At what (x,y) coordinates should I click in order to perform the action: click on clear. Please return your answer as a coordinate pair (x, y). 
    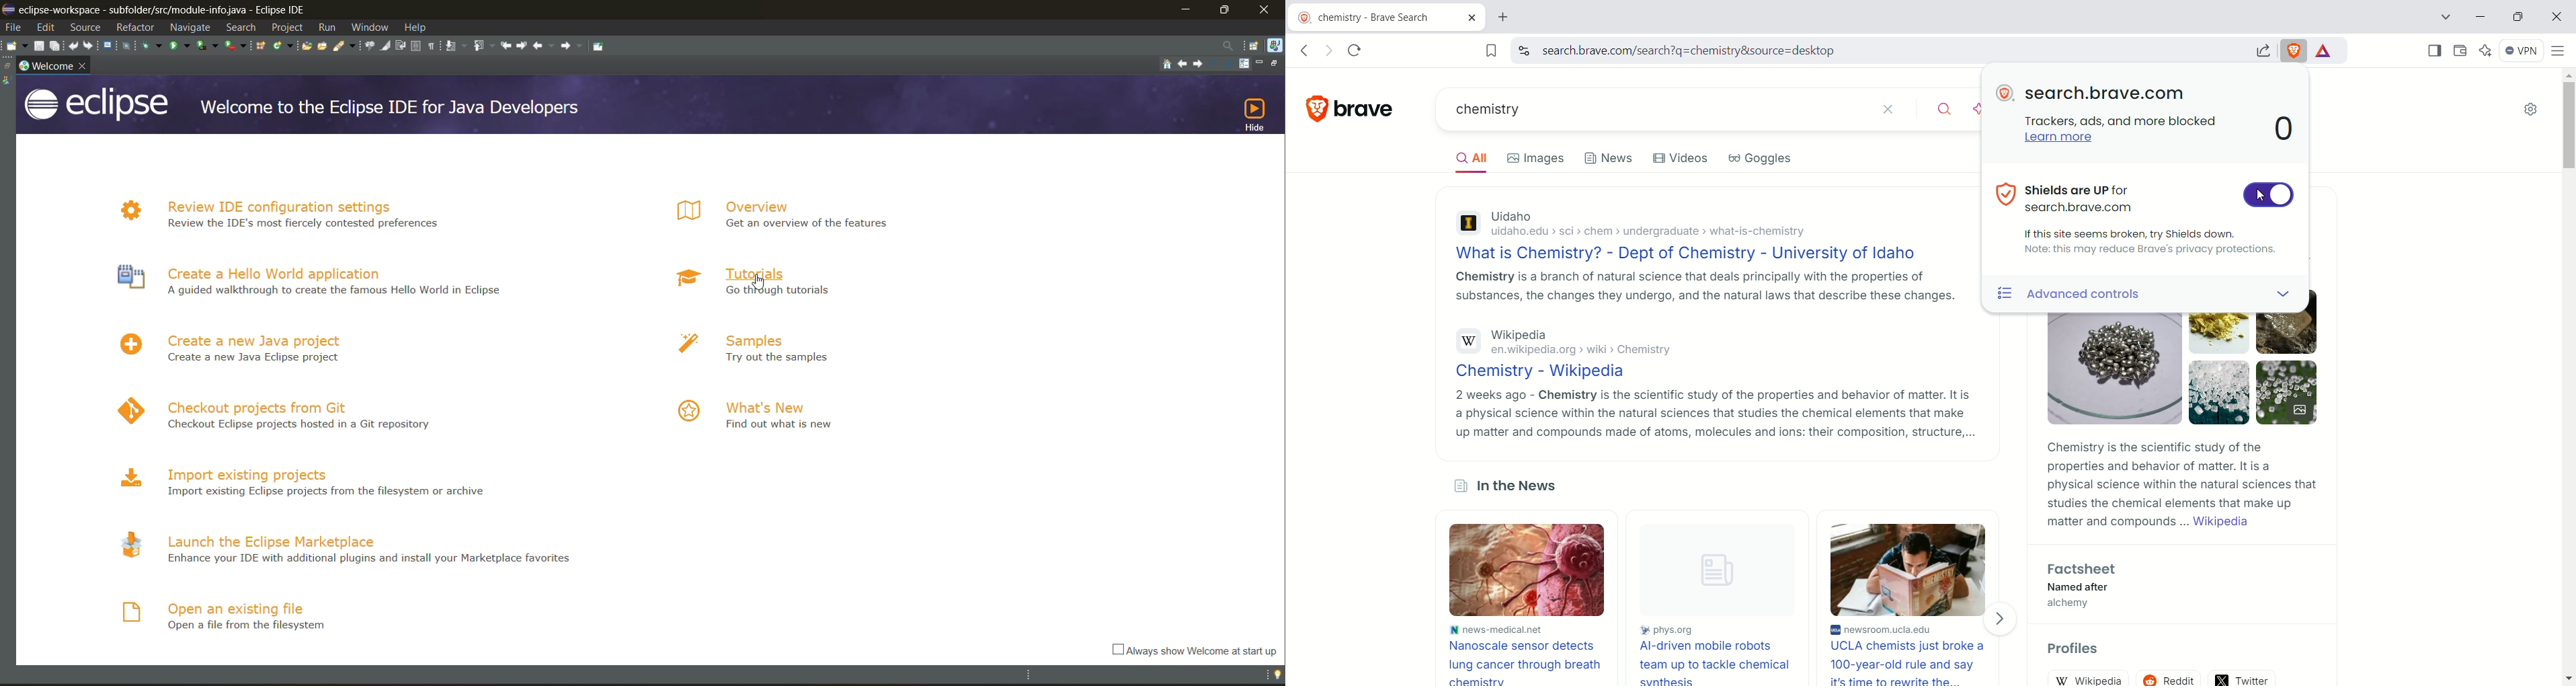
    Looking at the image, I should click on (1896, 110).